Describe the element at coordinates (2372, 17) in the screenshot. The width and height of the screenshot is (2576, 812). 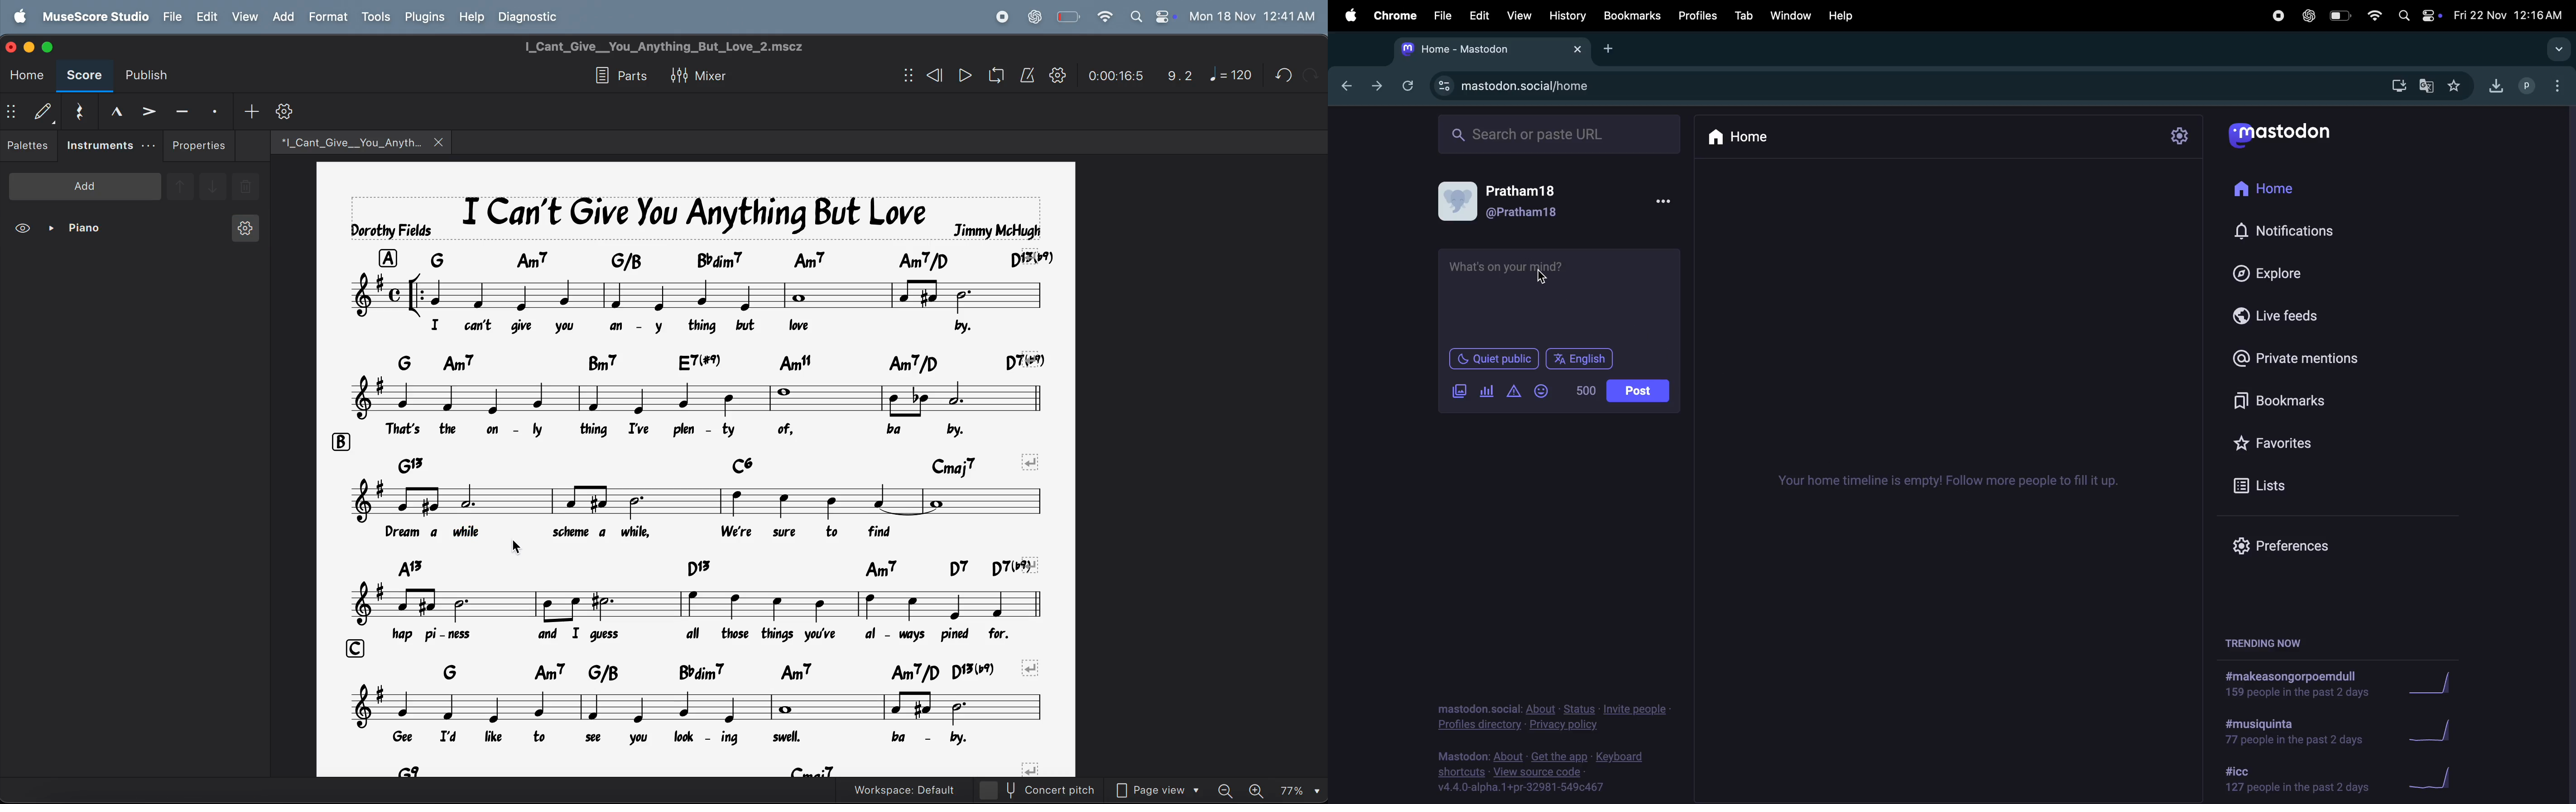
I see `wifi` at that location.